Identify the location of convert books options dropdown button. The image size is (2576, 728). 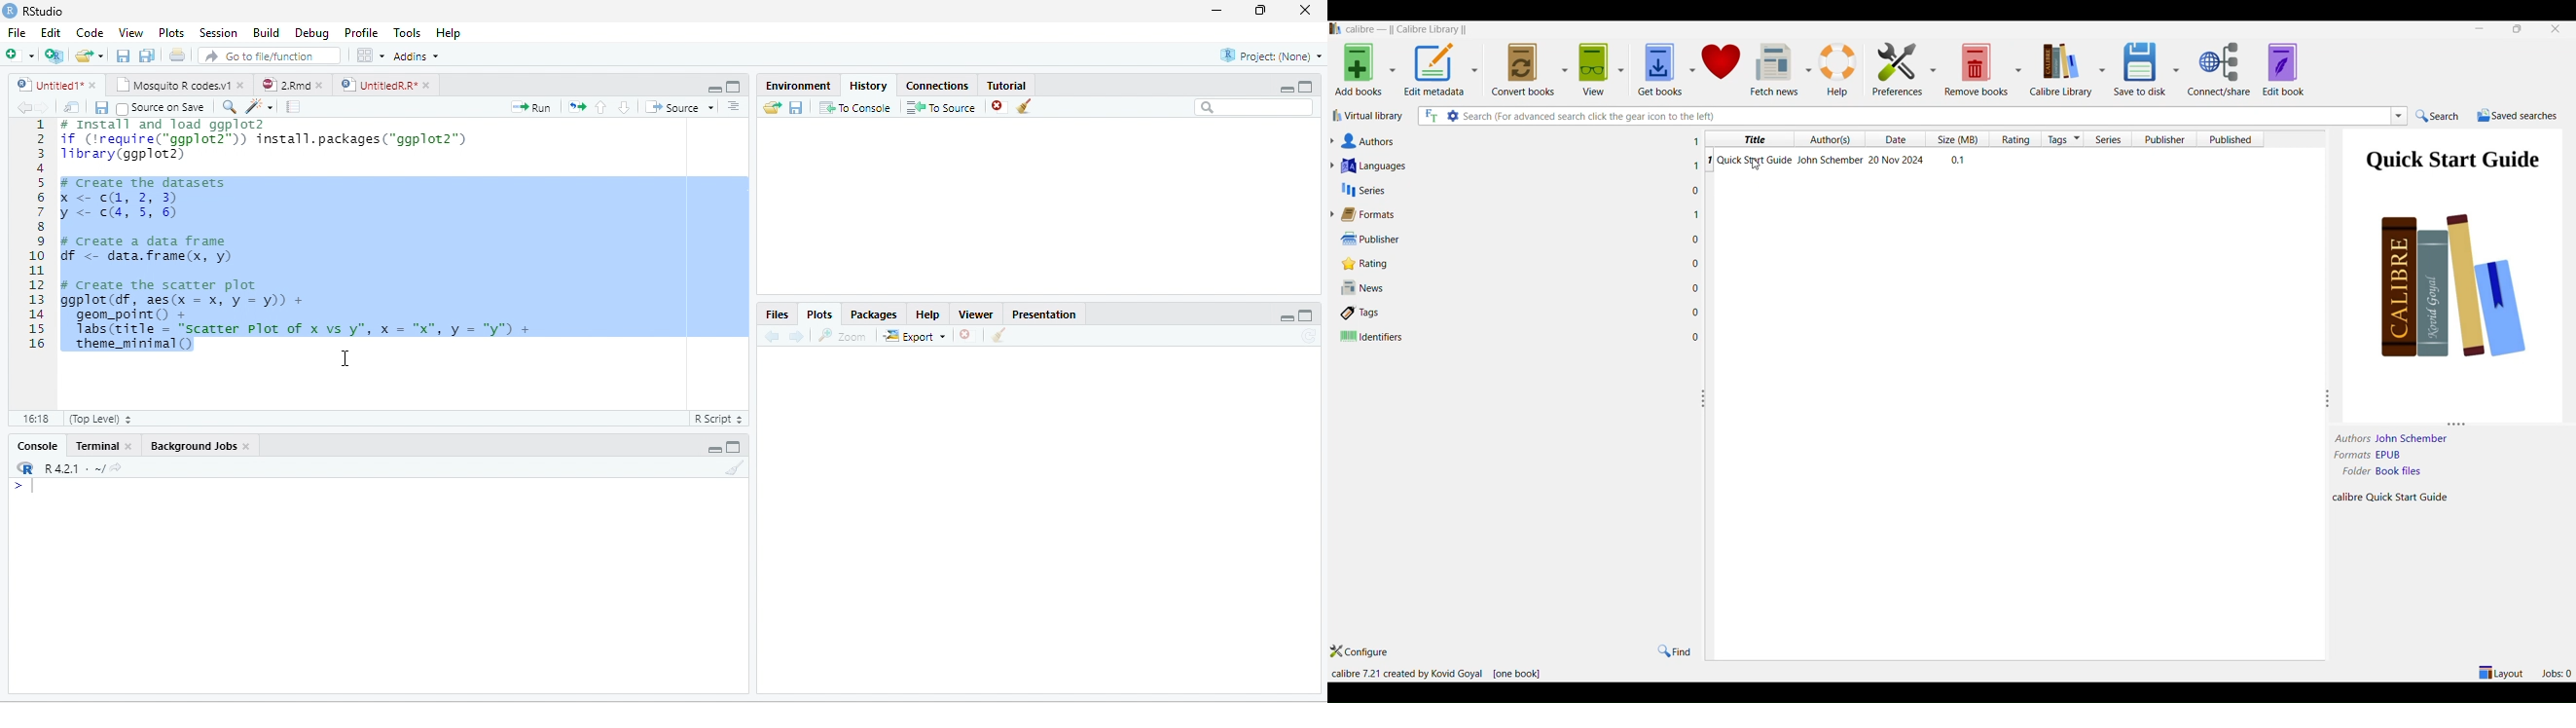
(1564, 68).